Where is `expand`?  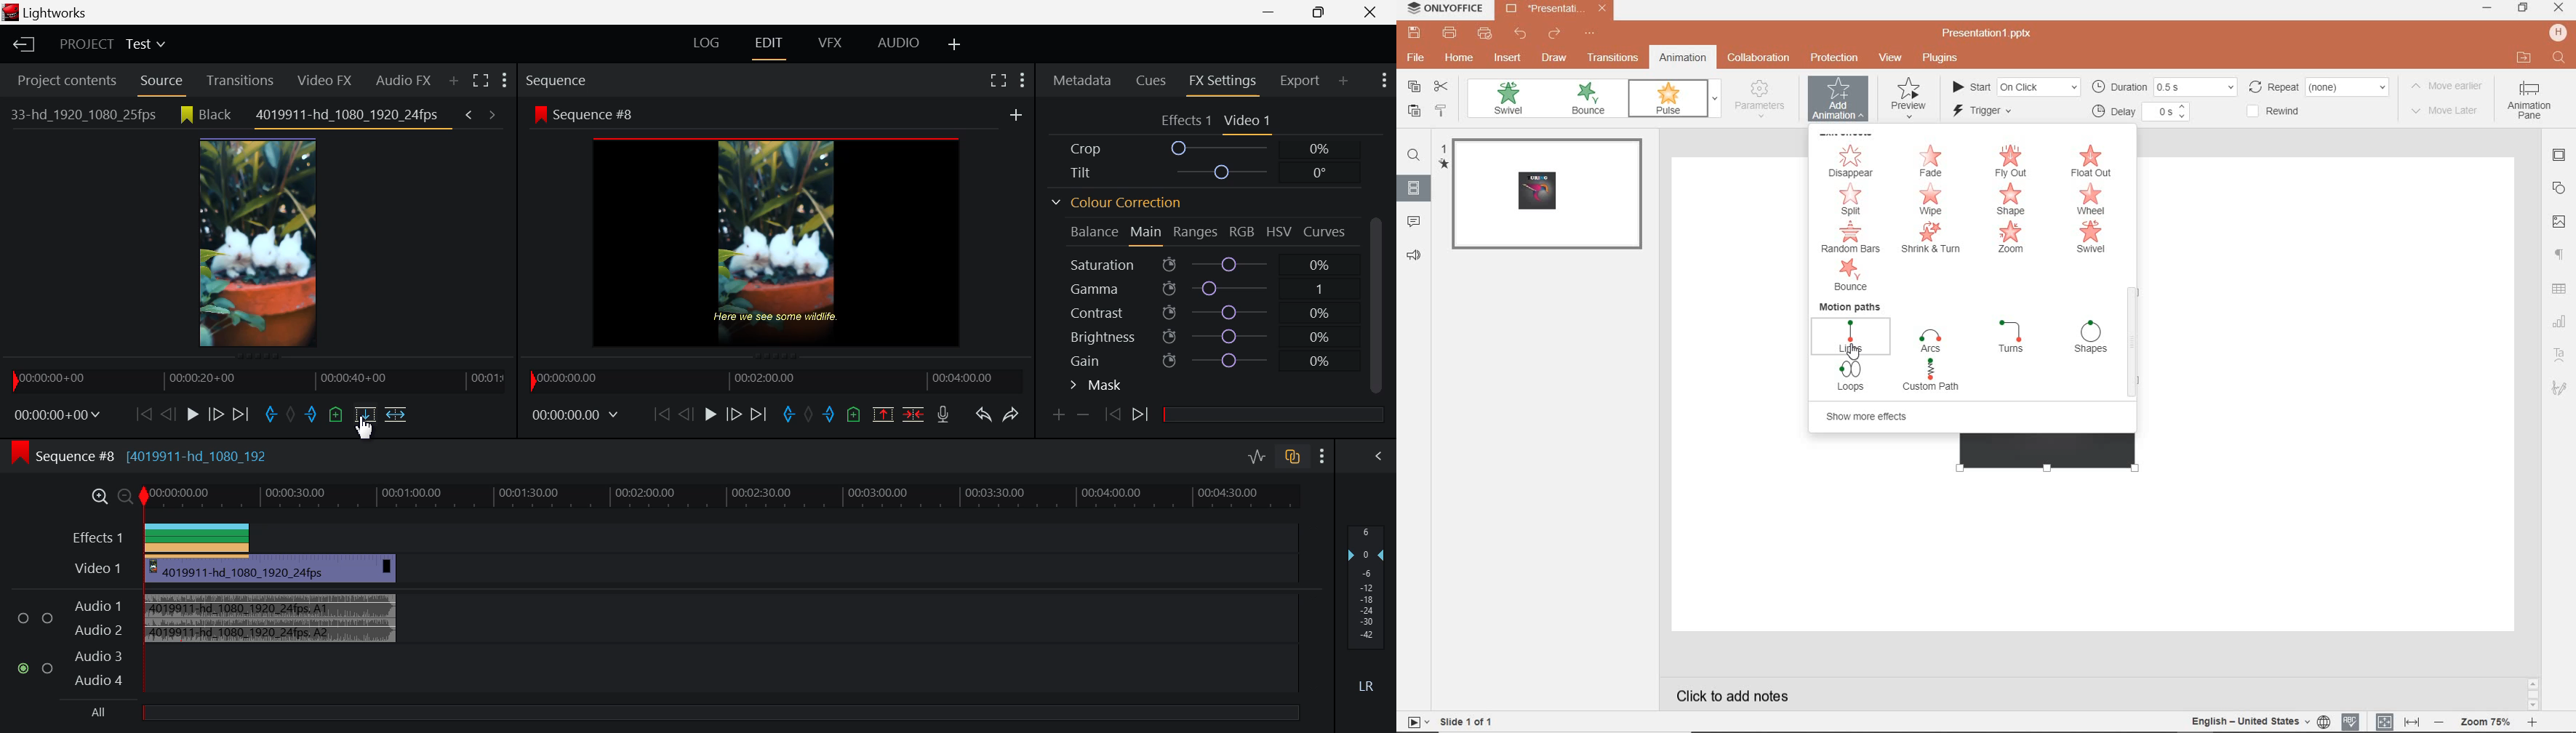 expand is located at coordinates (1717, 98).